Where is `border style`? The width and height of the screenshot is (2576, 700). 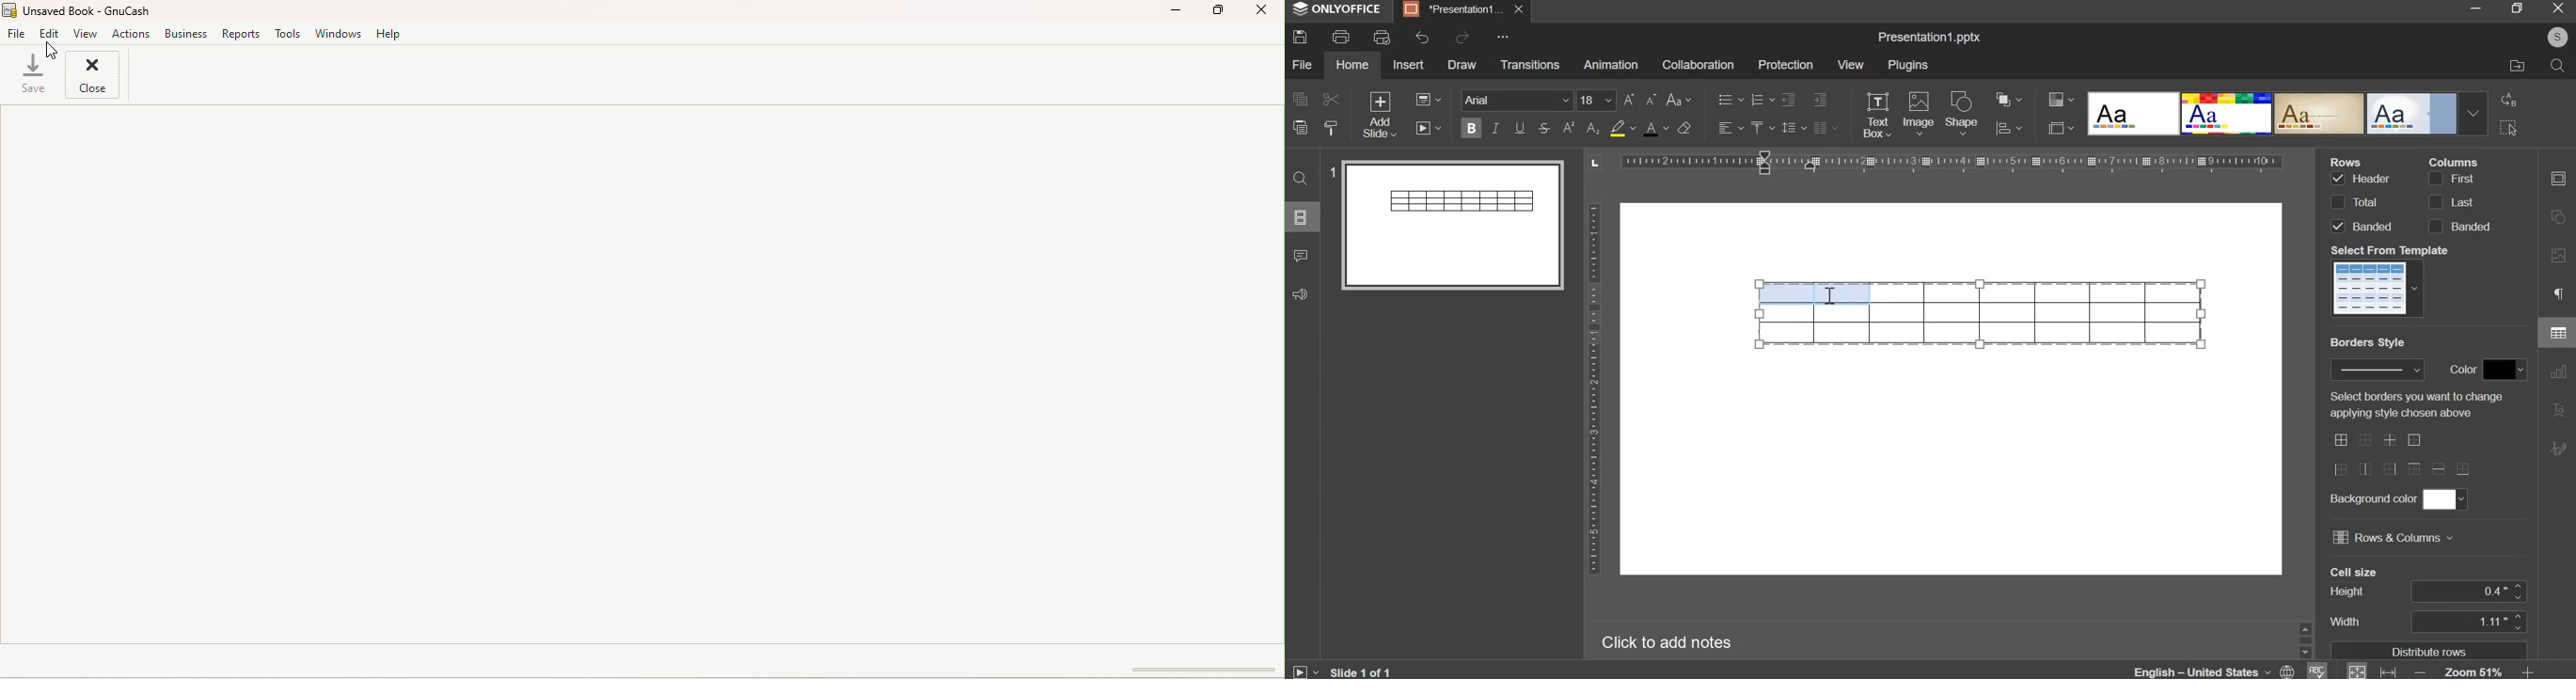
border style is located at coordinates (2378, 369).